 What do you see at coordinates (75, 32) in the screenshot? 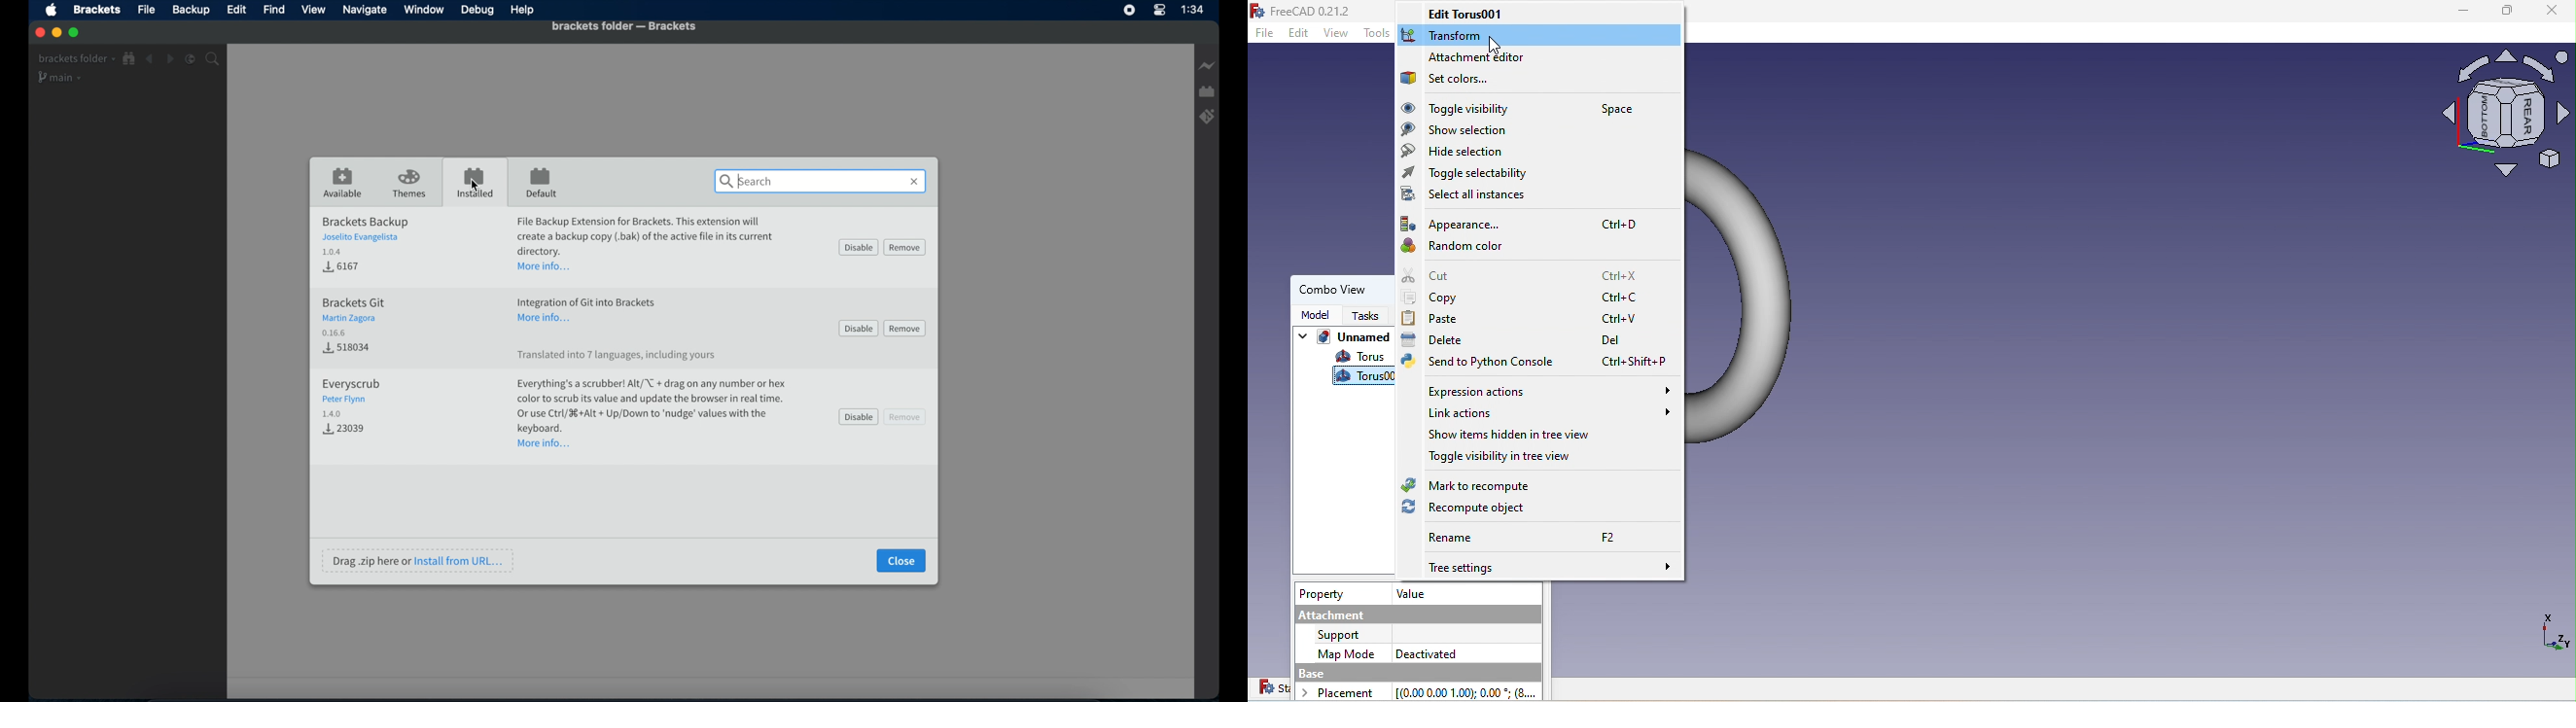
I see `Maximize` at bounding box center [75, 32].